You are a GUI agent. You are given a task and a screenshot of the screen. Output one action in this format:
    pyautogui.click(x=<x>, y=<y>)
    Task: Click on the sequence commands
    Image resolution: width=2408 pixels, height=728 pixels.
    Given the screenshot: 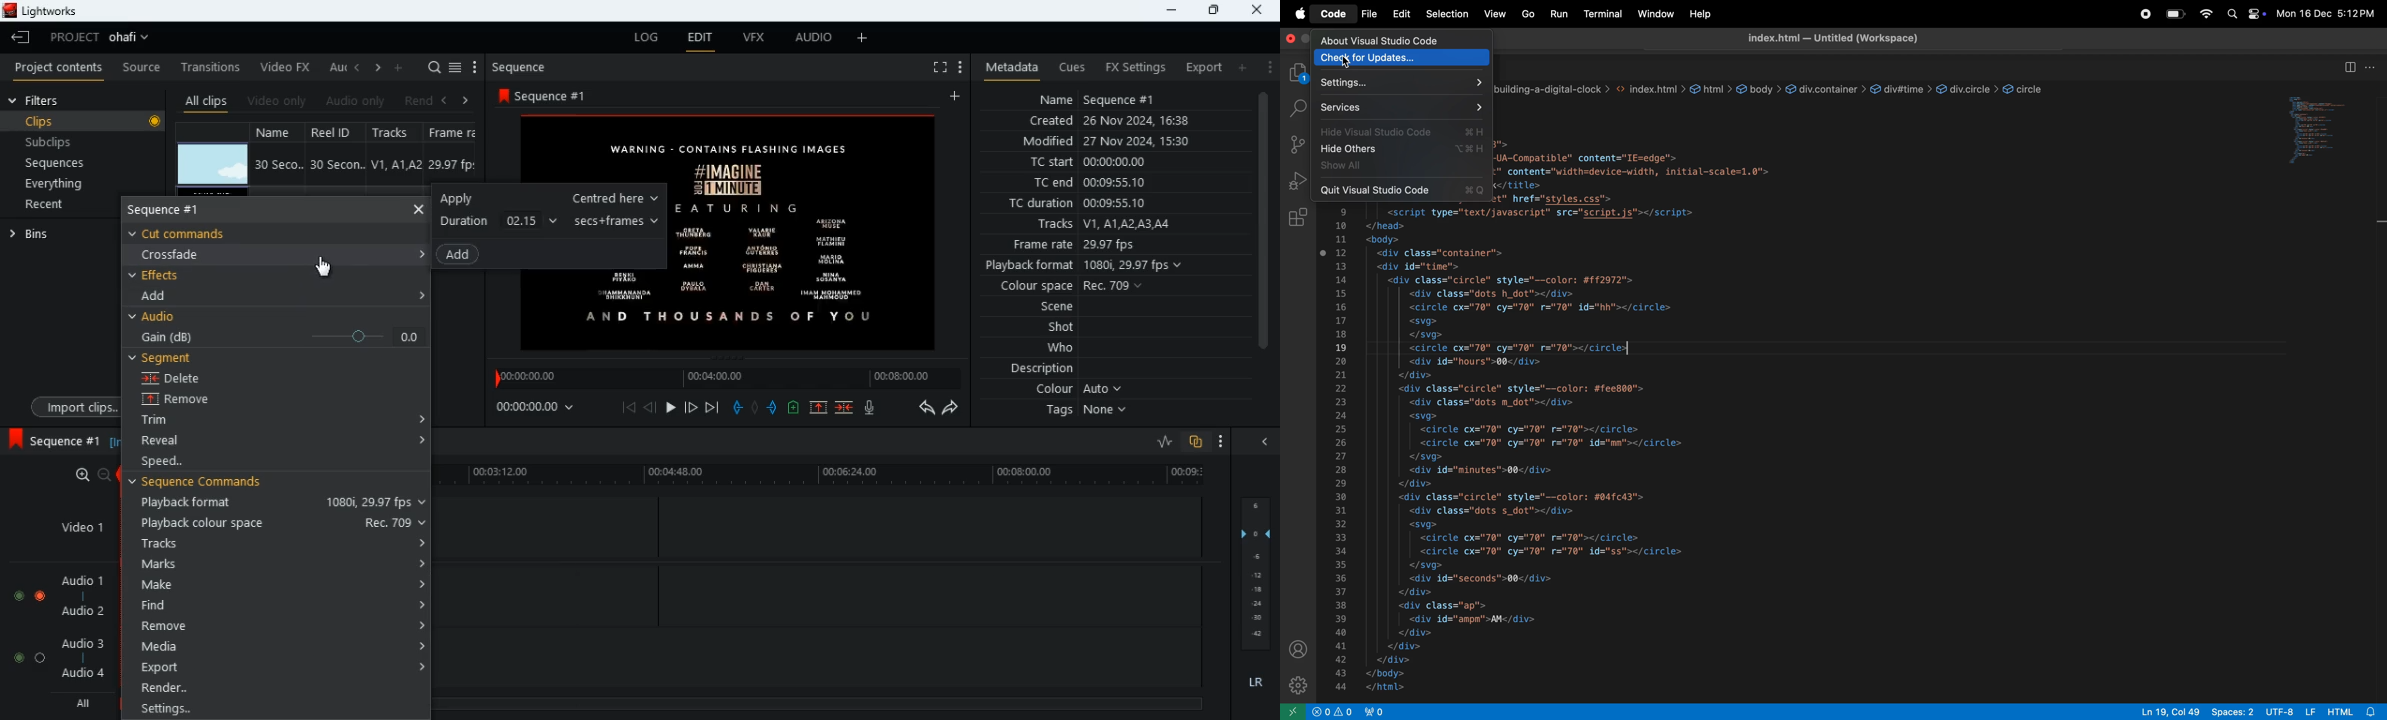 What is the action you would take?
    pyautogui.click(x=211, y=485)
    